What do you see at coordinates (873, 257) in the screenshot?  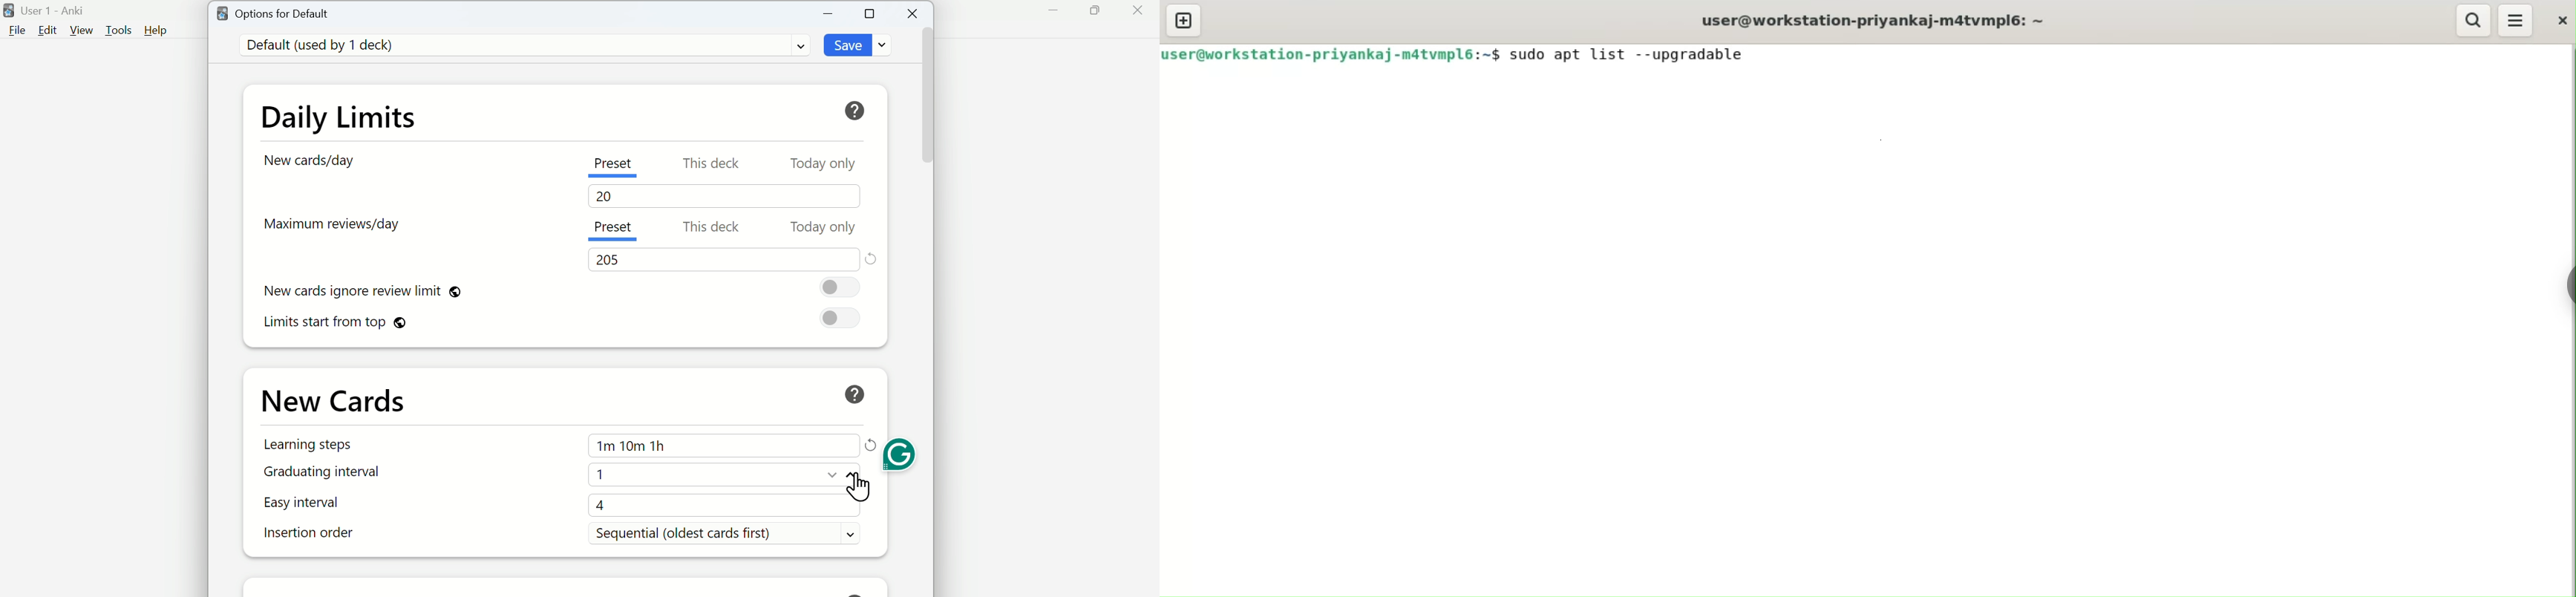 I see `Reset` at bounding box center [873, 257].